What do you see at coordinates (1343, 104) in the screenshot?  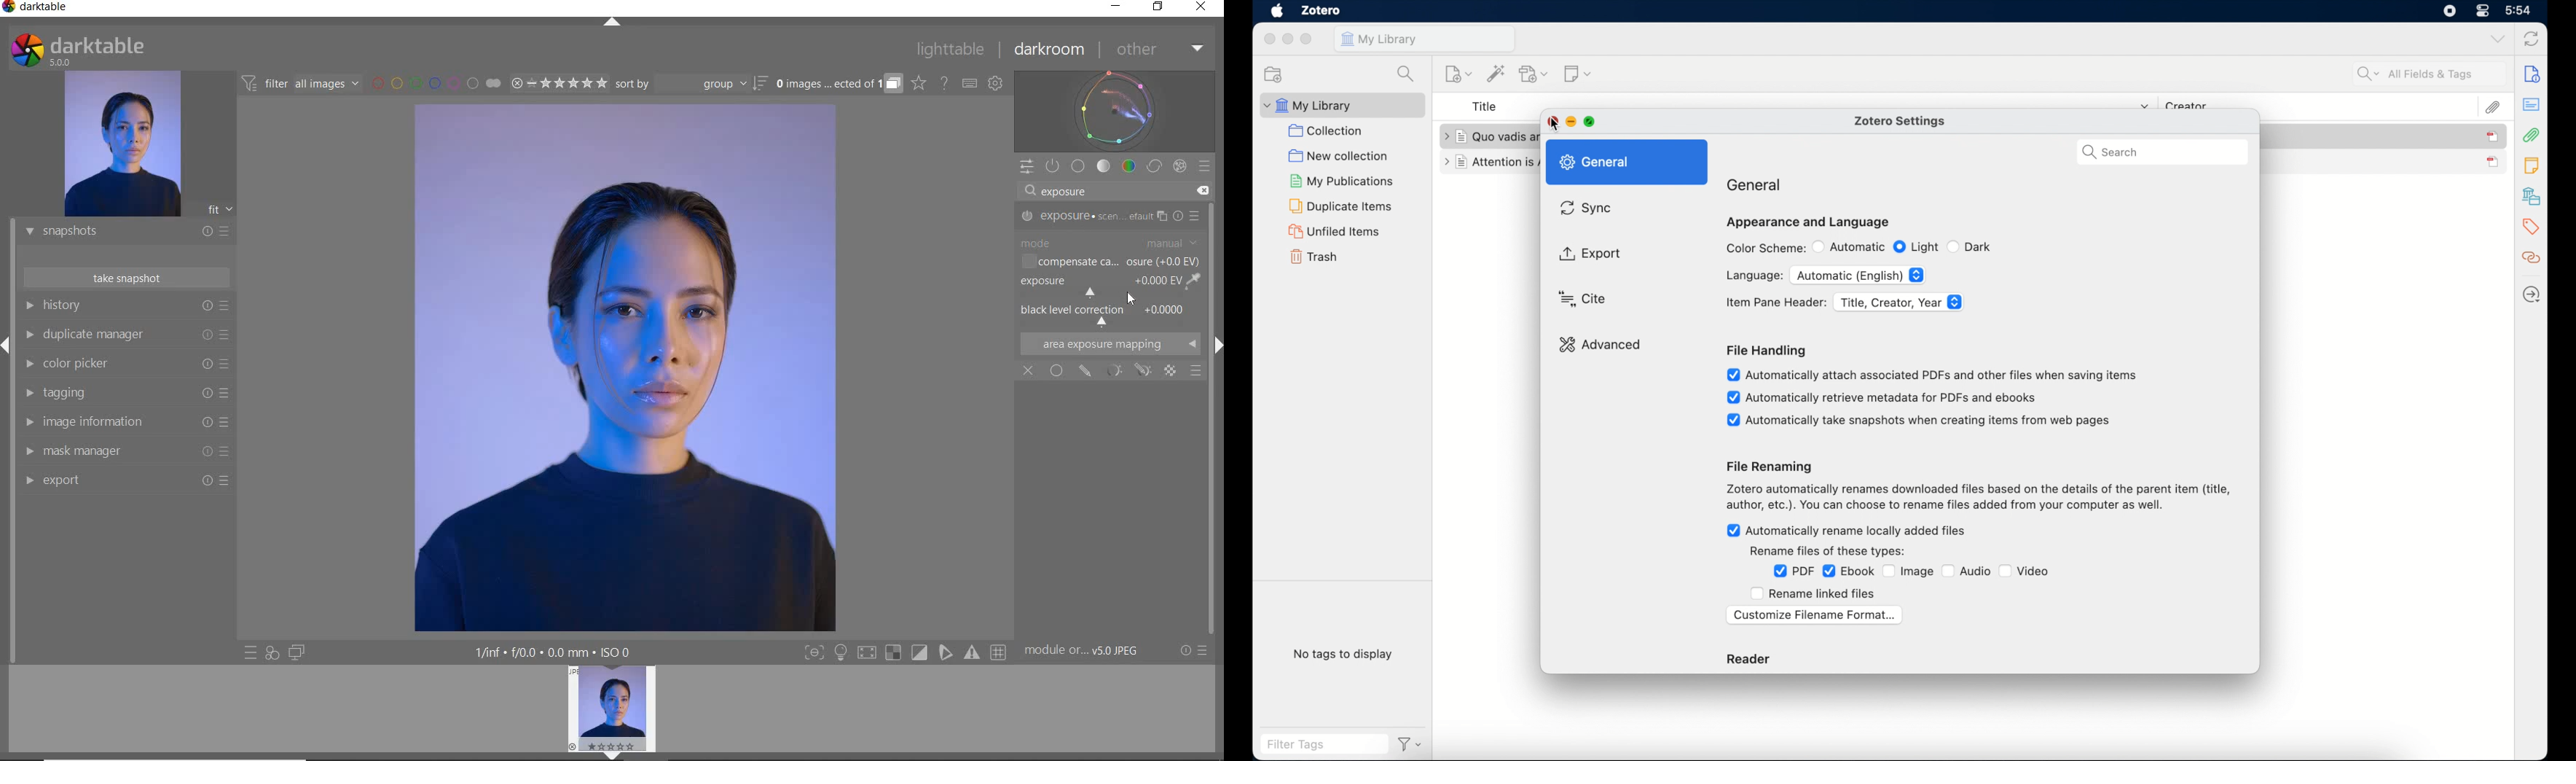 I see `my library` at bounding box center [1343, 104].